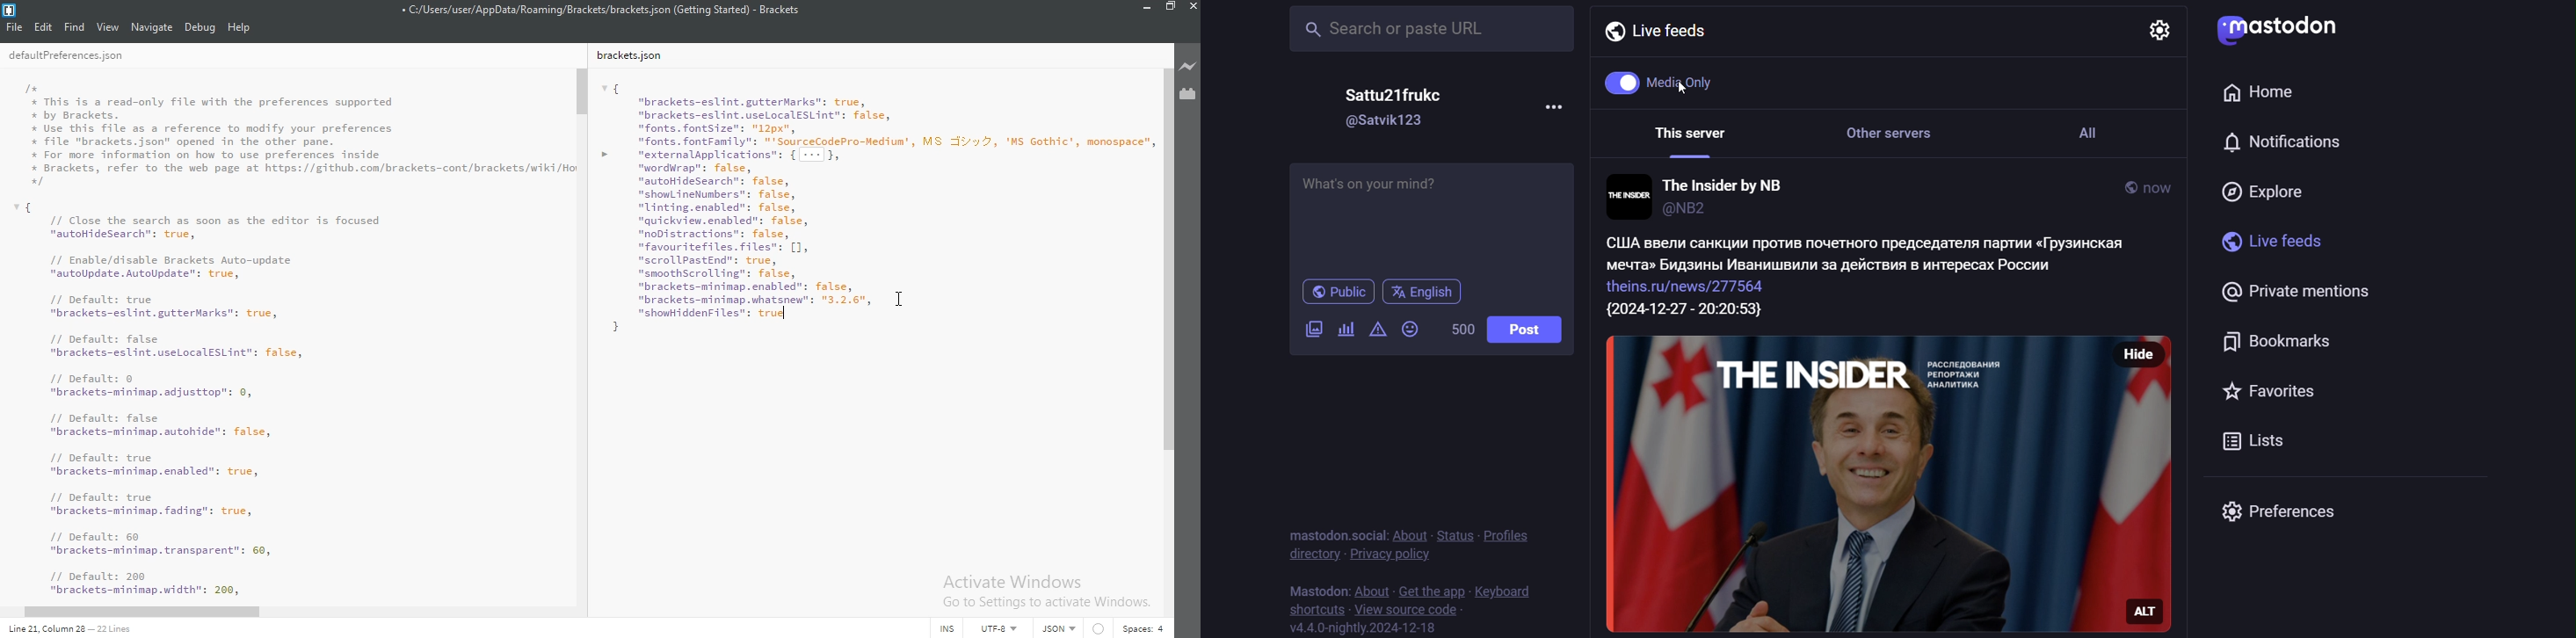  Describe the element at coordinates (2116, 187) in the screenshot. I see `public` at that location.